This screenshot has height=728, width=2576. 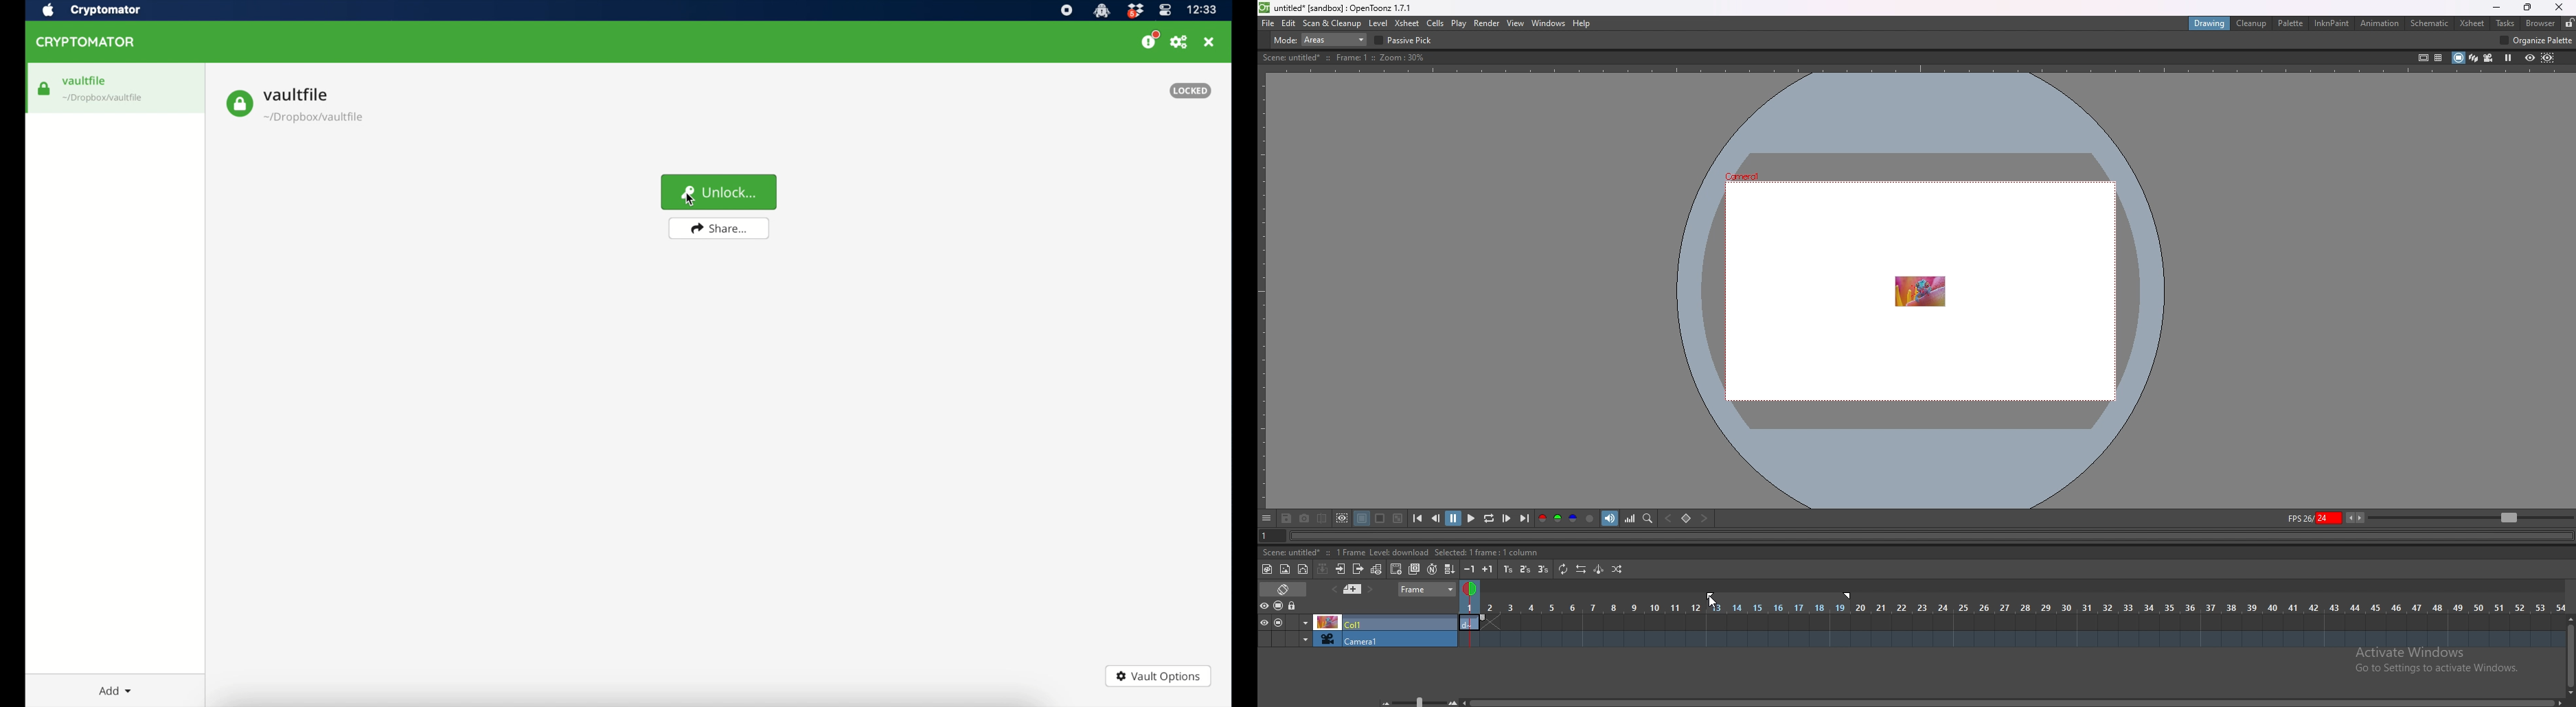 What do you see at coordinates (2527, 8) in the screenshot?
I see `resize` at bounding box center [2527, 8].